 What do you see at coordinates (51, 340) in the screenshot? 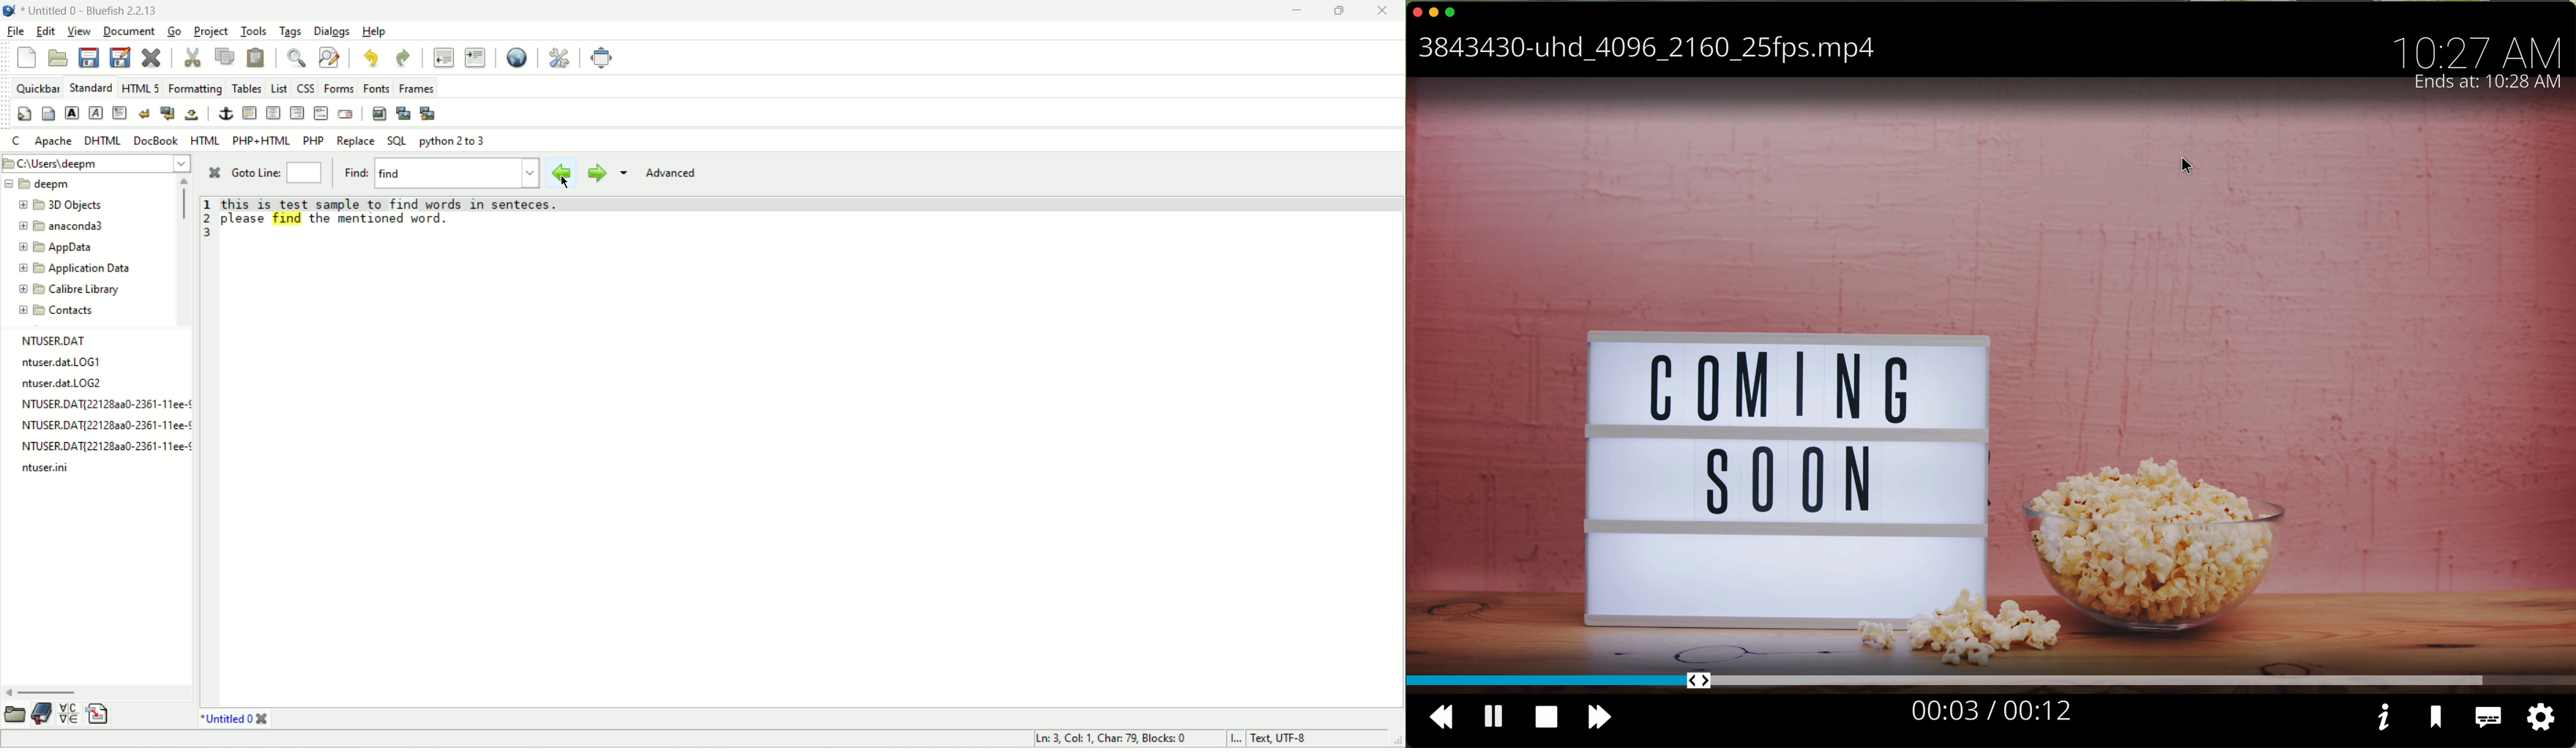
I see `NTUSER.DAT` at bounding box center [51, 340].